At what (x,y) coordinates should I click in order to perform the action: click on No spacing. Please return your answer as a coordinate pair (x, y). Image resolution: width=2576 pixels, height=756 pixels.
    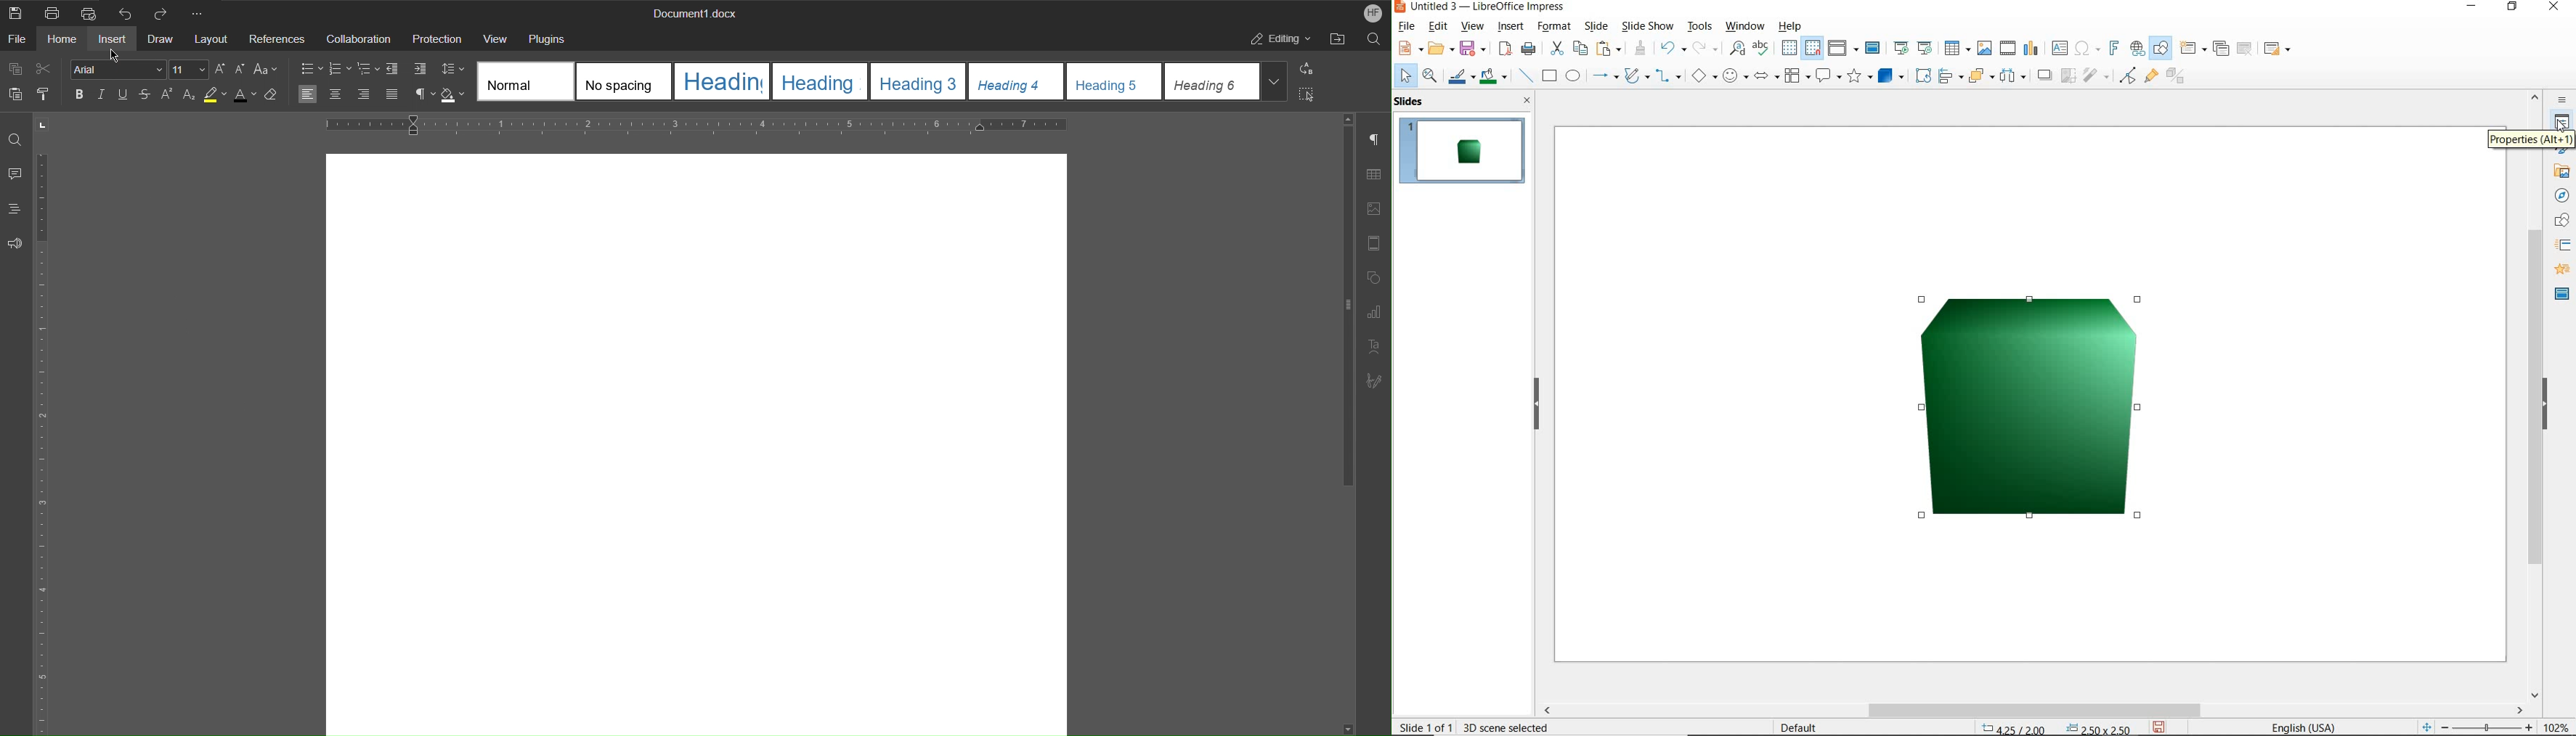
    Looking at the image, I should click on (626, 81).